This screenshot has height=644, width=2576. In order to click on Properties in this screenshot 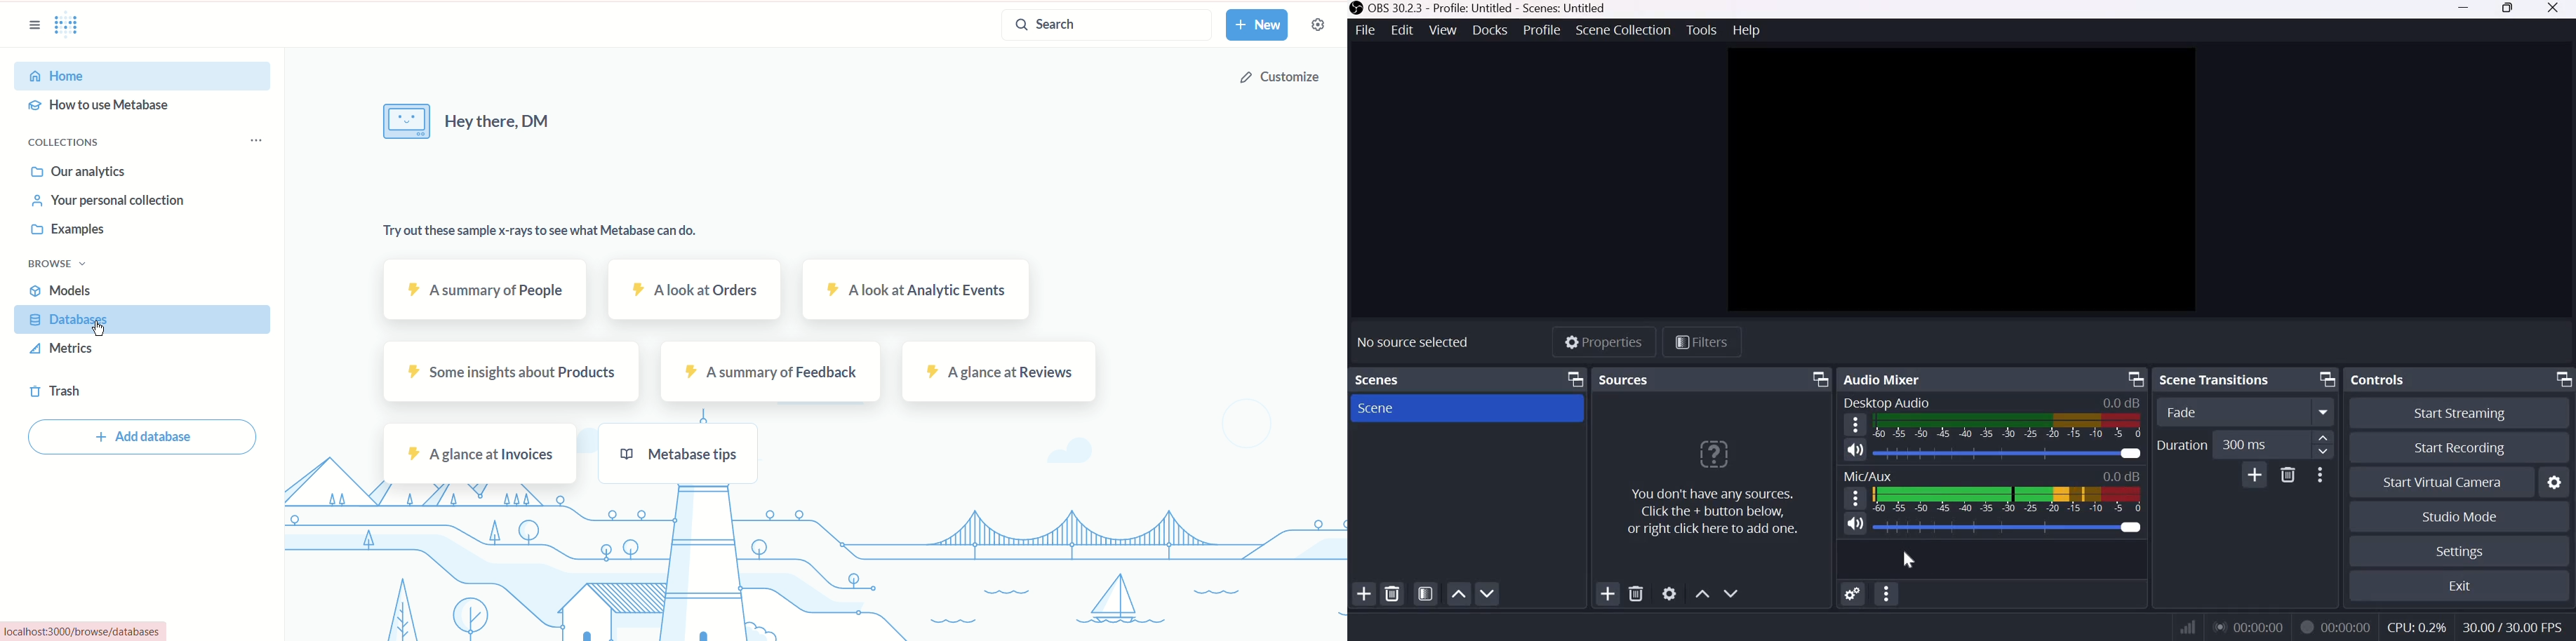, I will do `click(1604, 342)`.